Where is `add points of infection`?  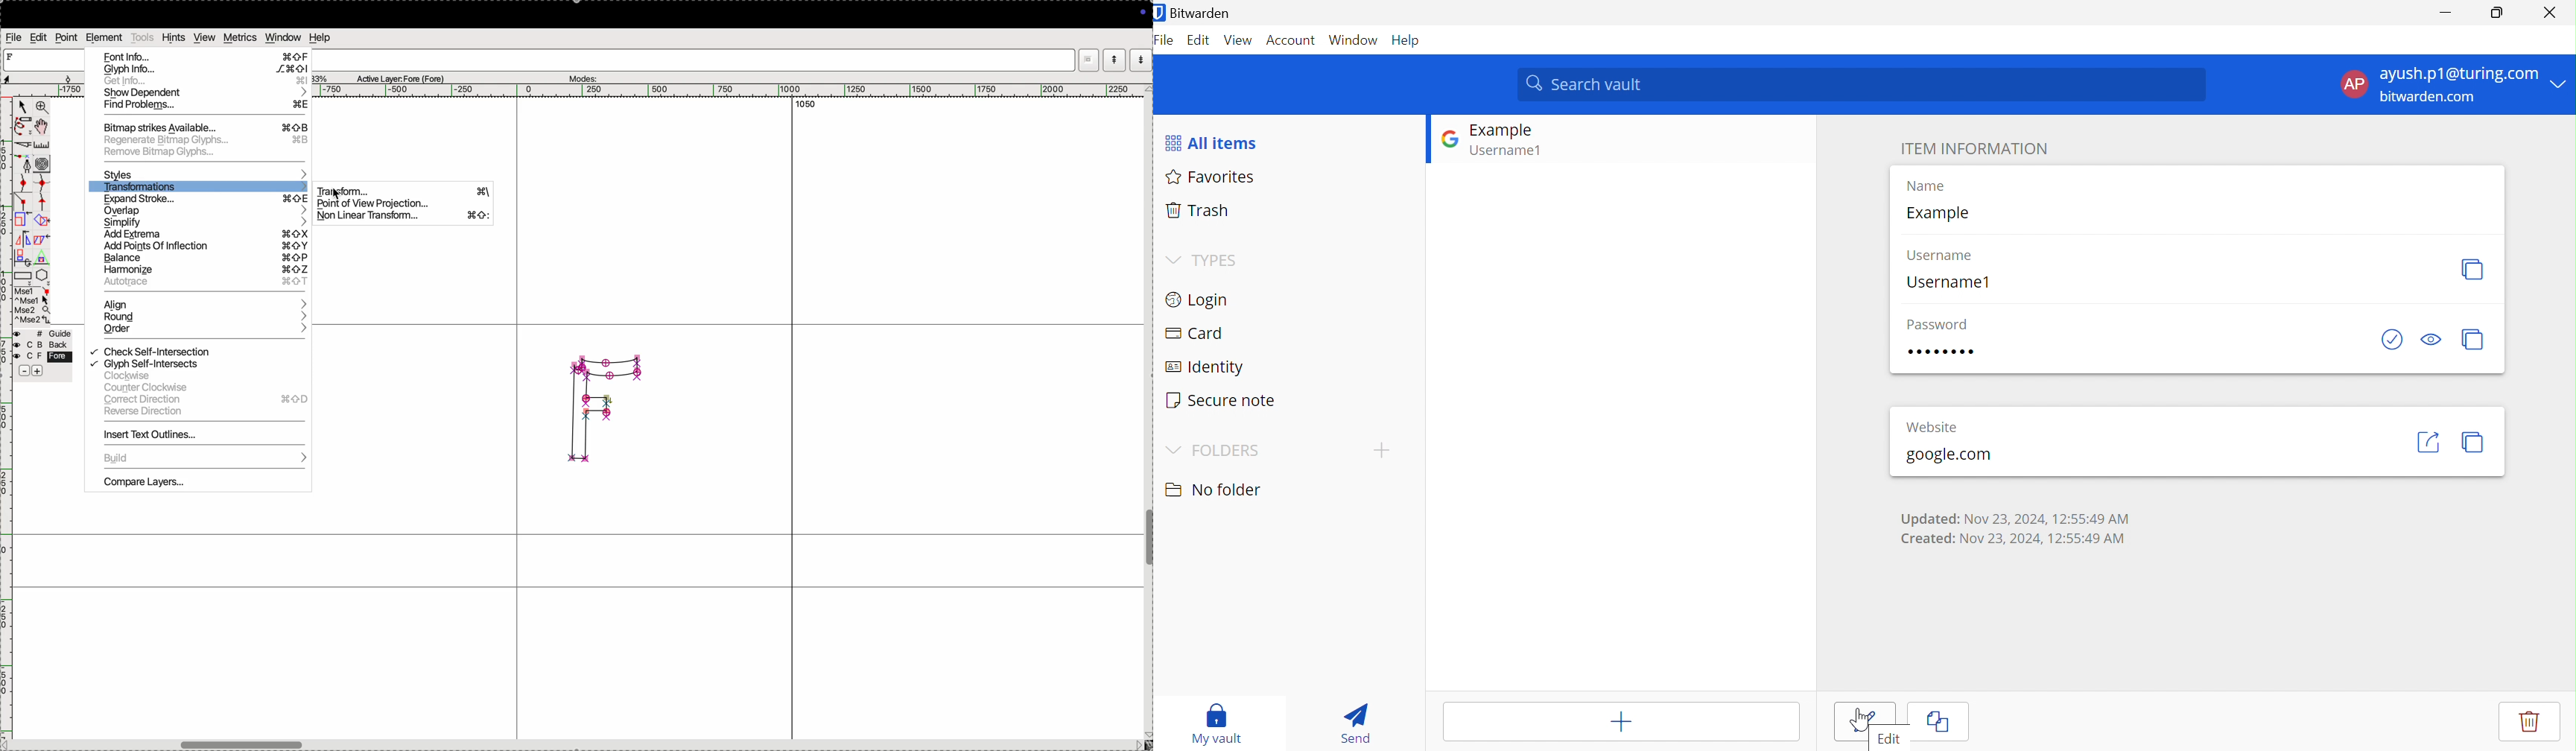
add points of infection is located at coordinates (197, 247).